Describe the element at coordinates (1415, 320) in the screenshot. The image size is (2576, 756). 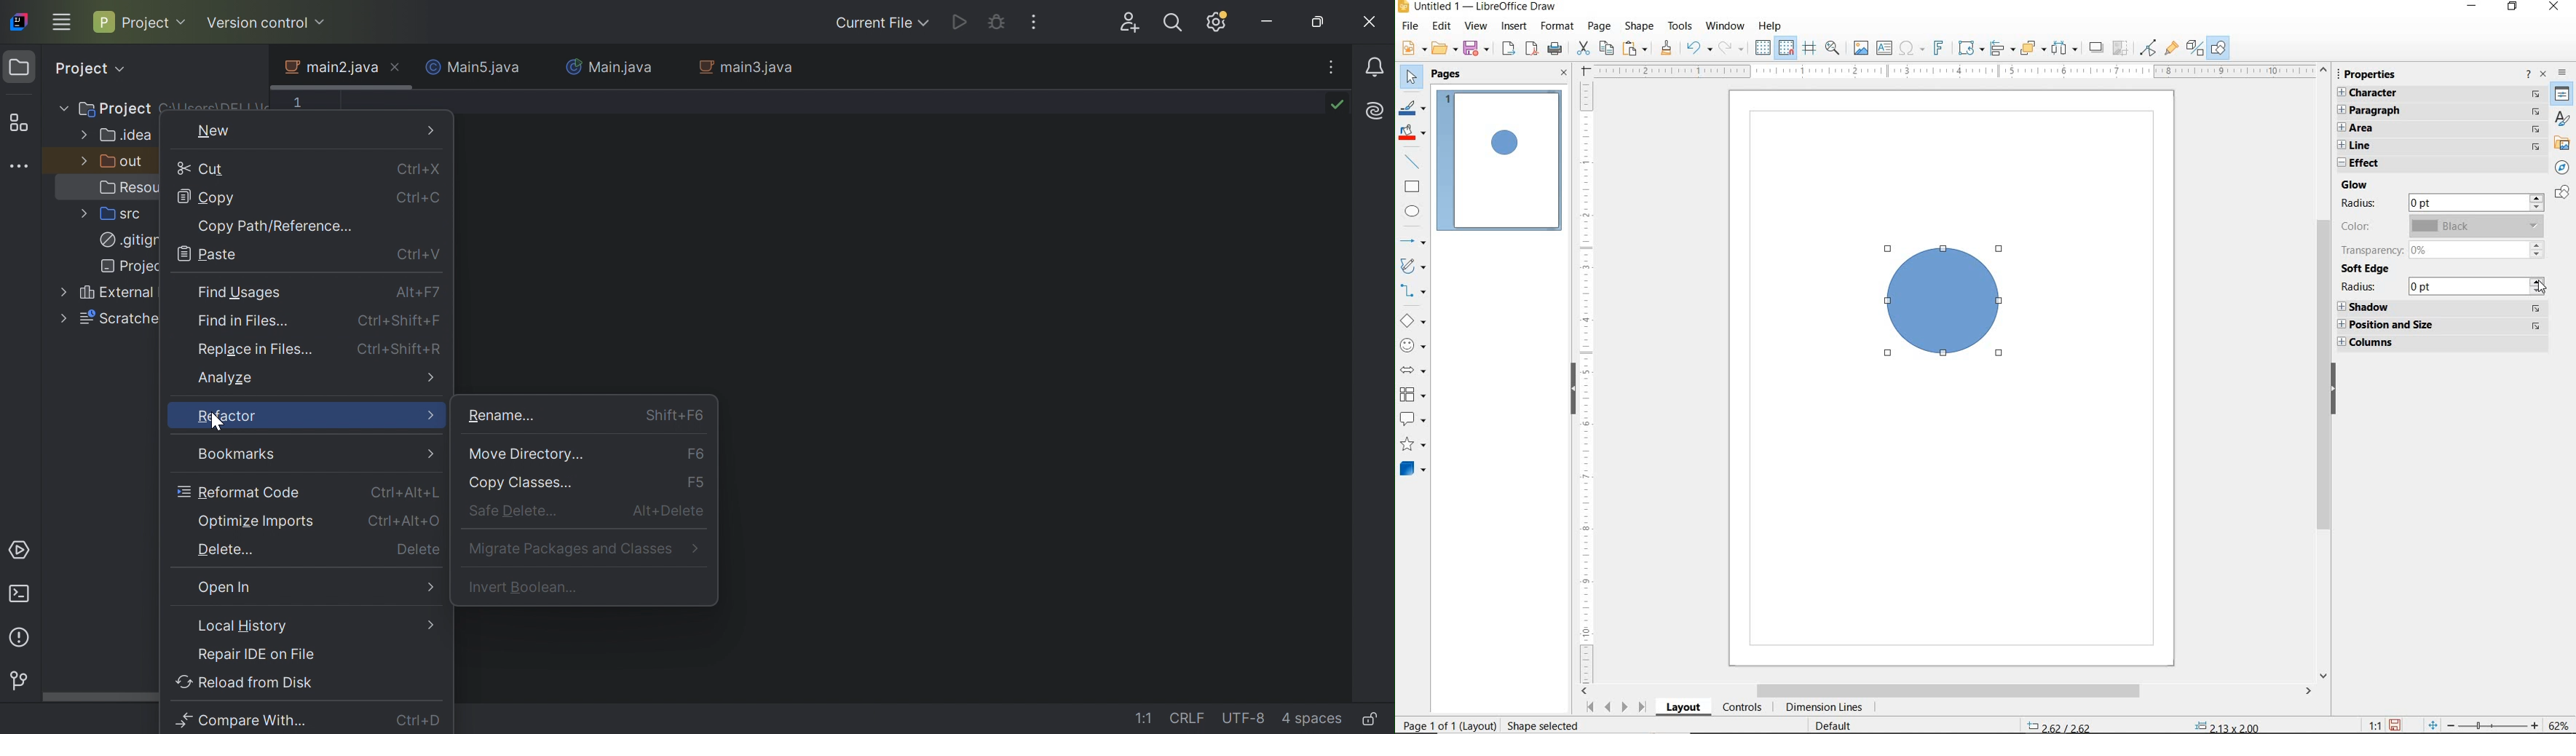
I see `BASIC SHAPES` at that location.